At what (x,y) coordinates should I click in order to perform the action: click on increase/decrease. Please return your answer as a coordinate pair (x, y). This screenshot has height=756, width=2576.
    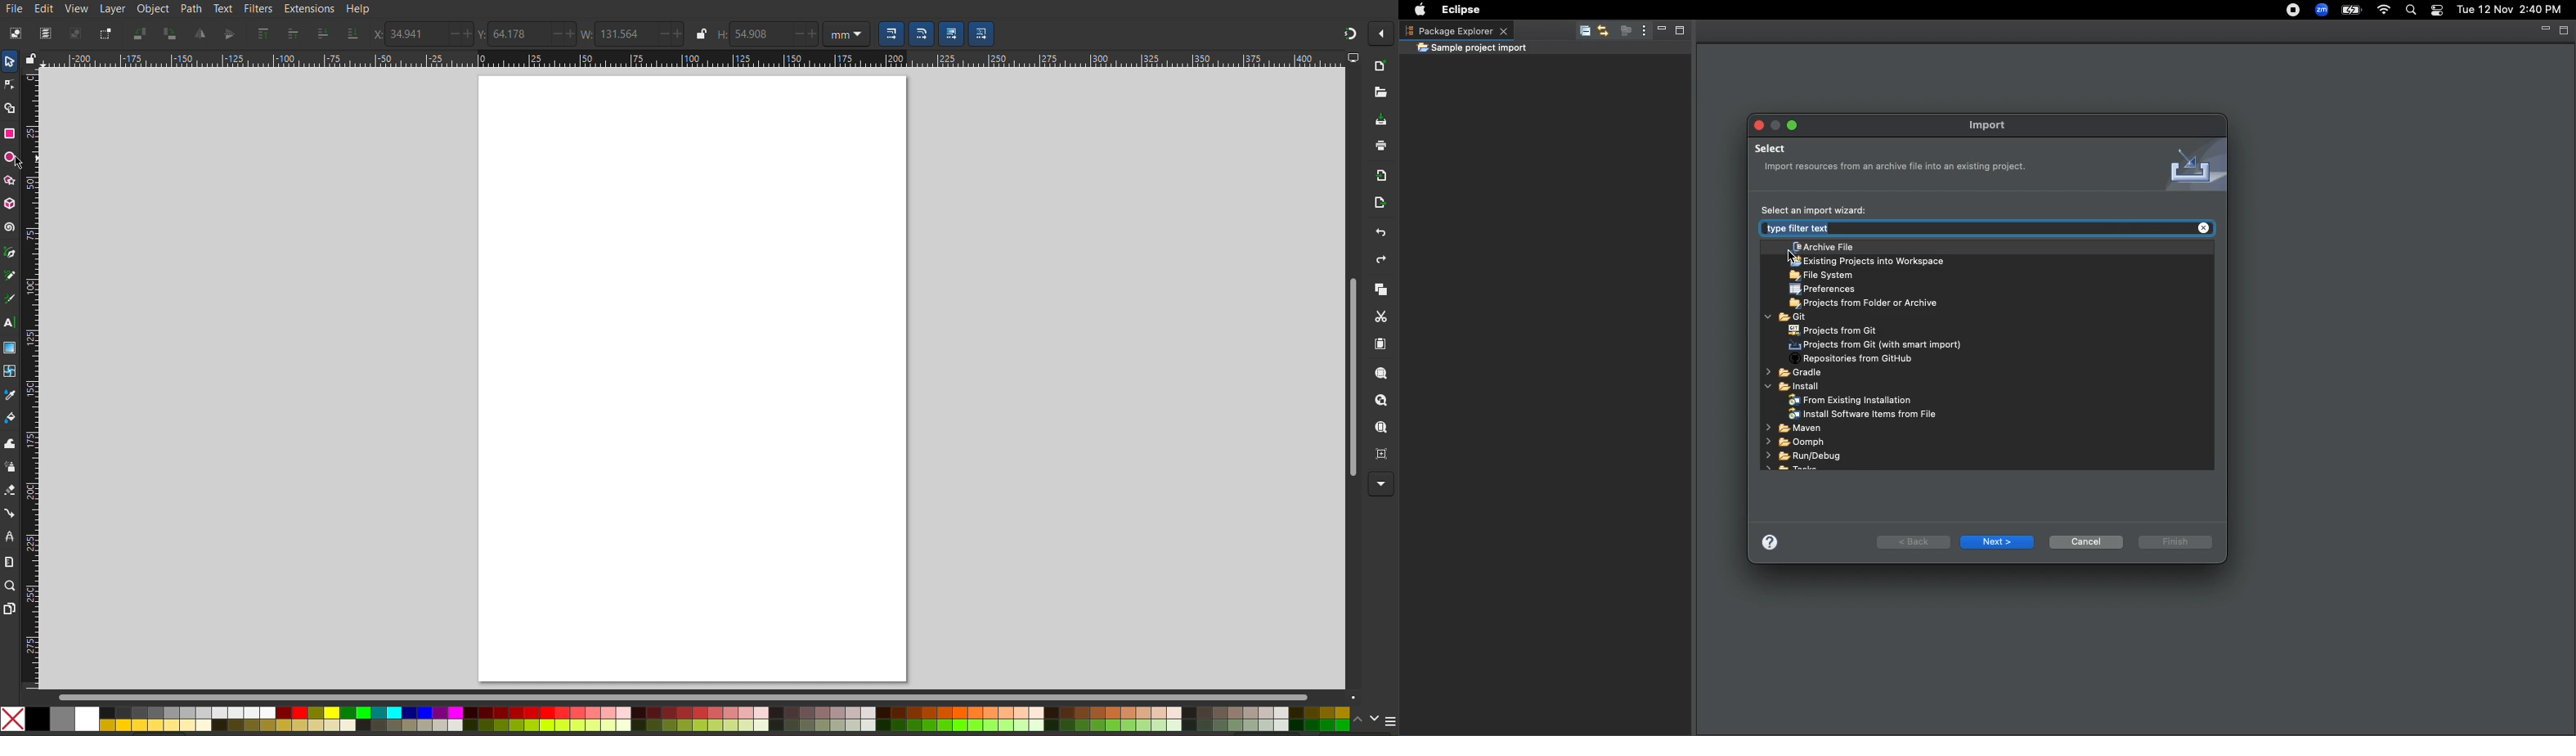
    Looking at the image, I should click on (459, 35).